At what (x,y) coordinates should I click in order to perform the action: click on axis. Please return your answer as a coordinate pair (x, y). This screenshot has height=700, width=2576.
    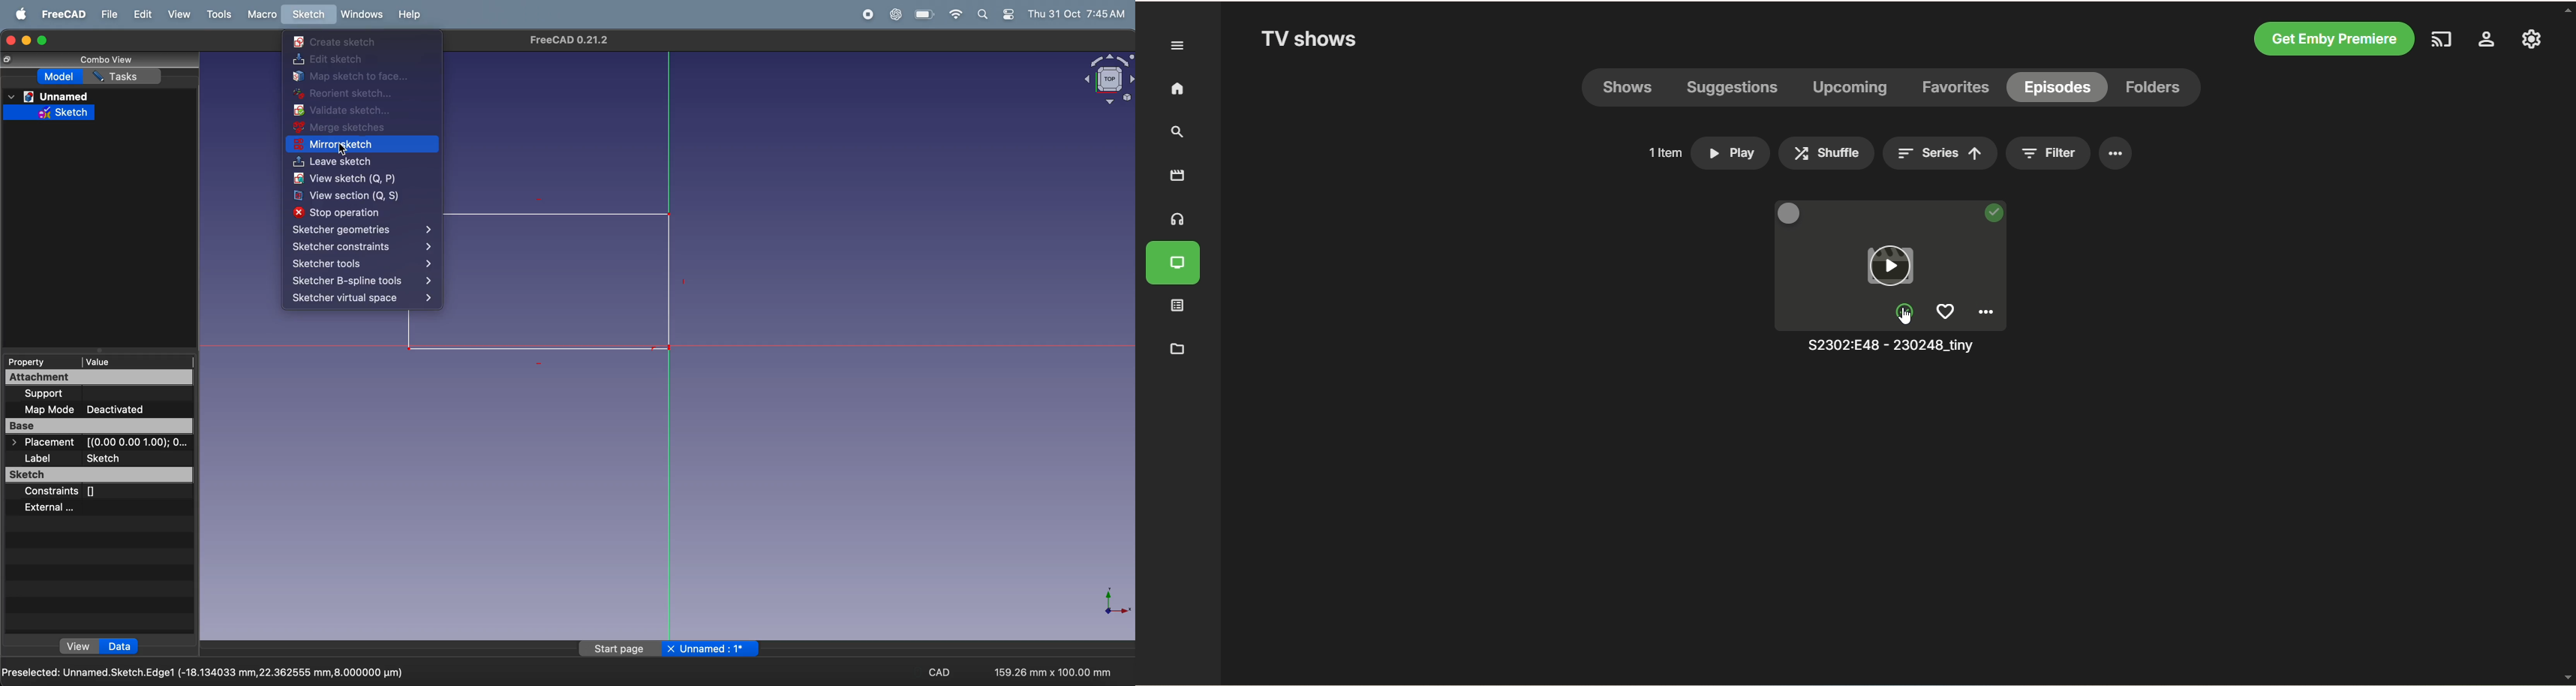
    Looking at the image, I should click on (1112, 605).